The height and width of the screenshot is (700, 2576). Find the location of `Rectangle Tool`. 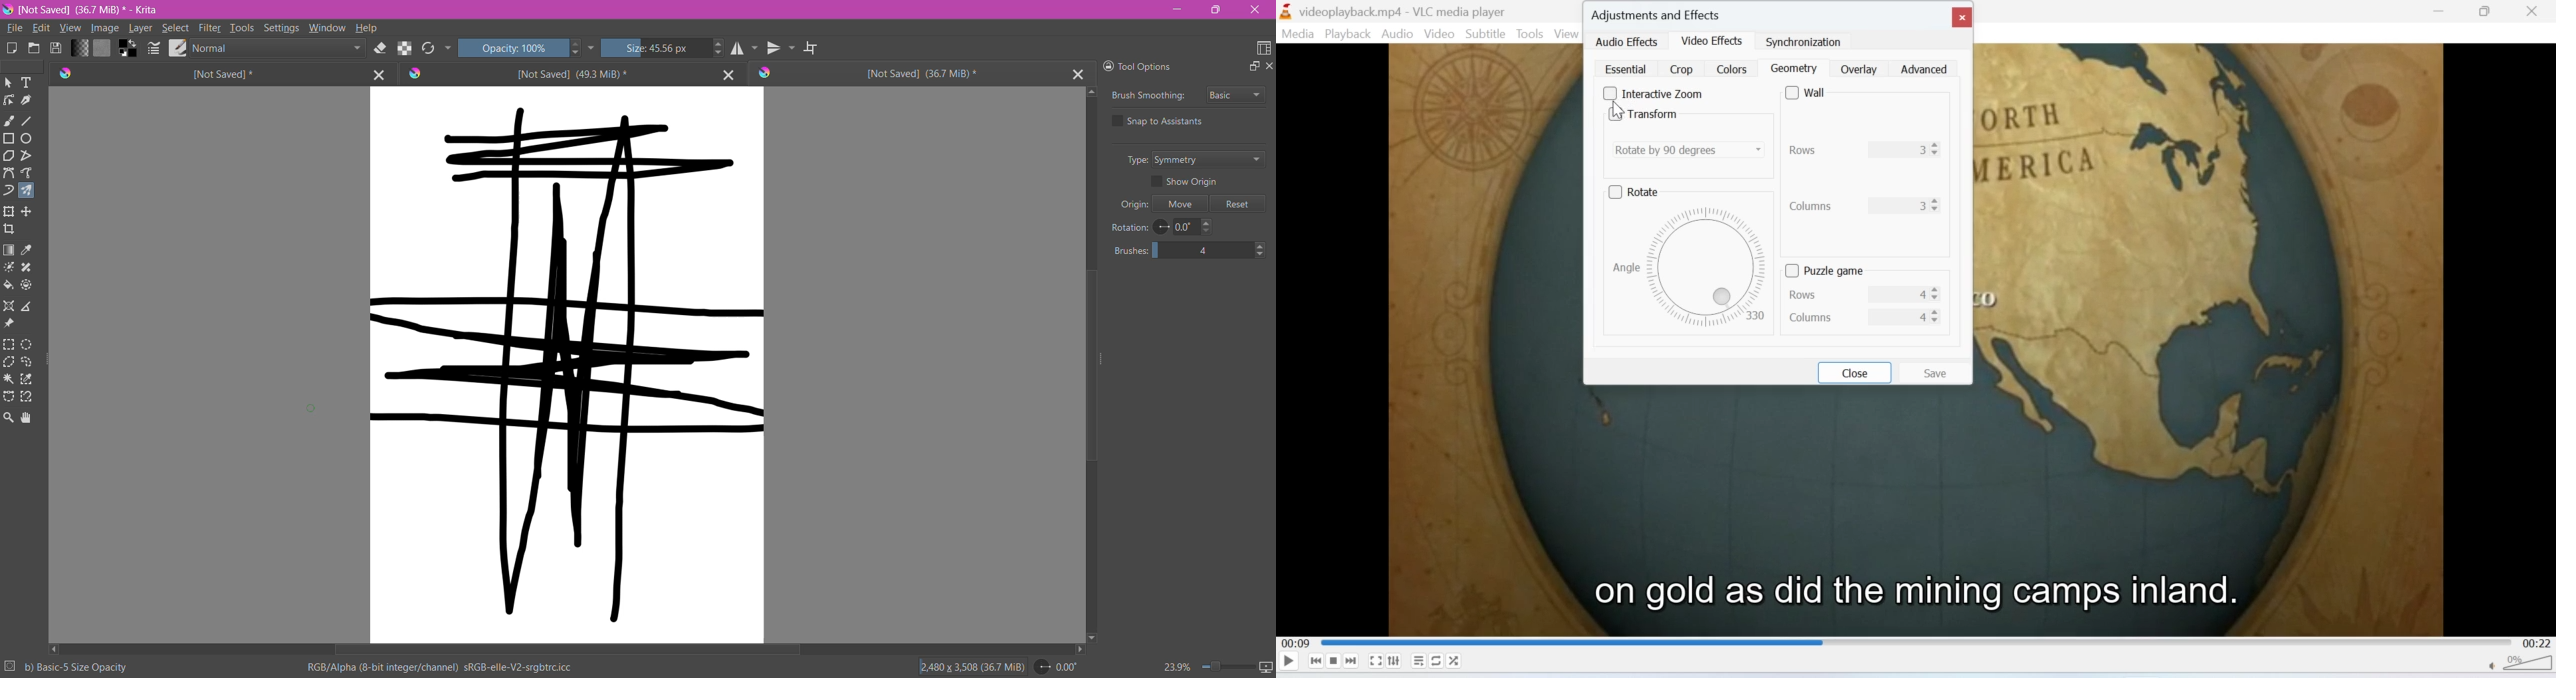

Rectangle Tool is located at coordinates (9, 138).